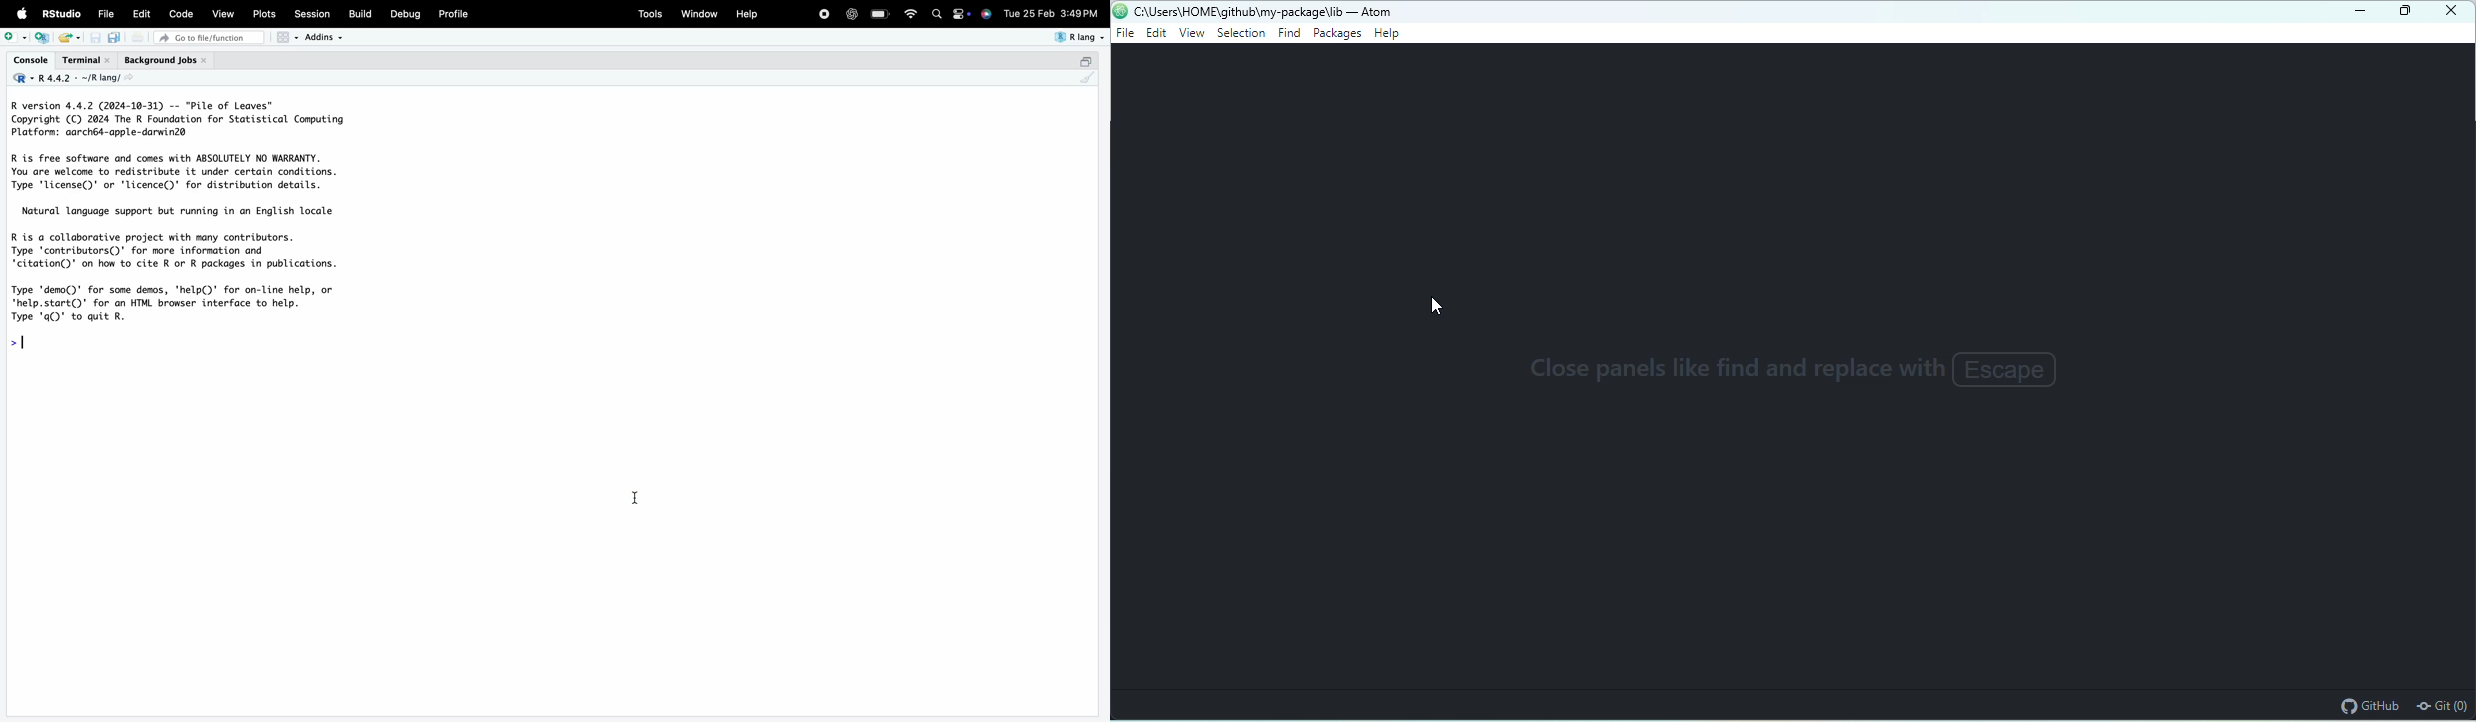  Describe the element at coordinates (852, 14) in the screenshot. I see `open AI` at that location.